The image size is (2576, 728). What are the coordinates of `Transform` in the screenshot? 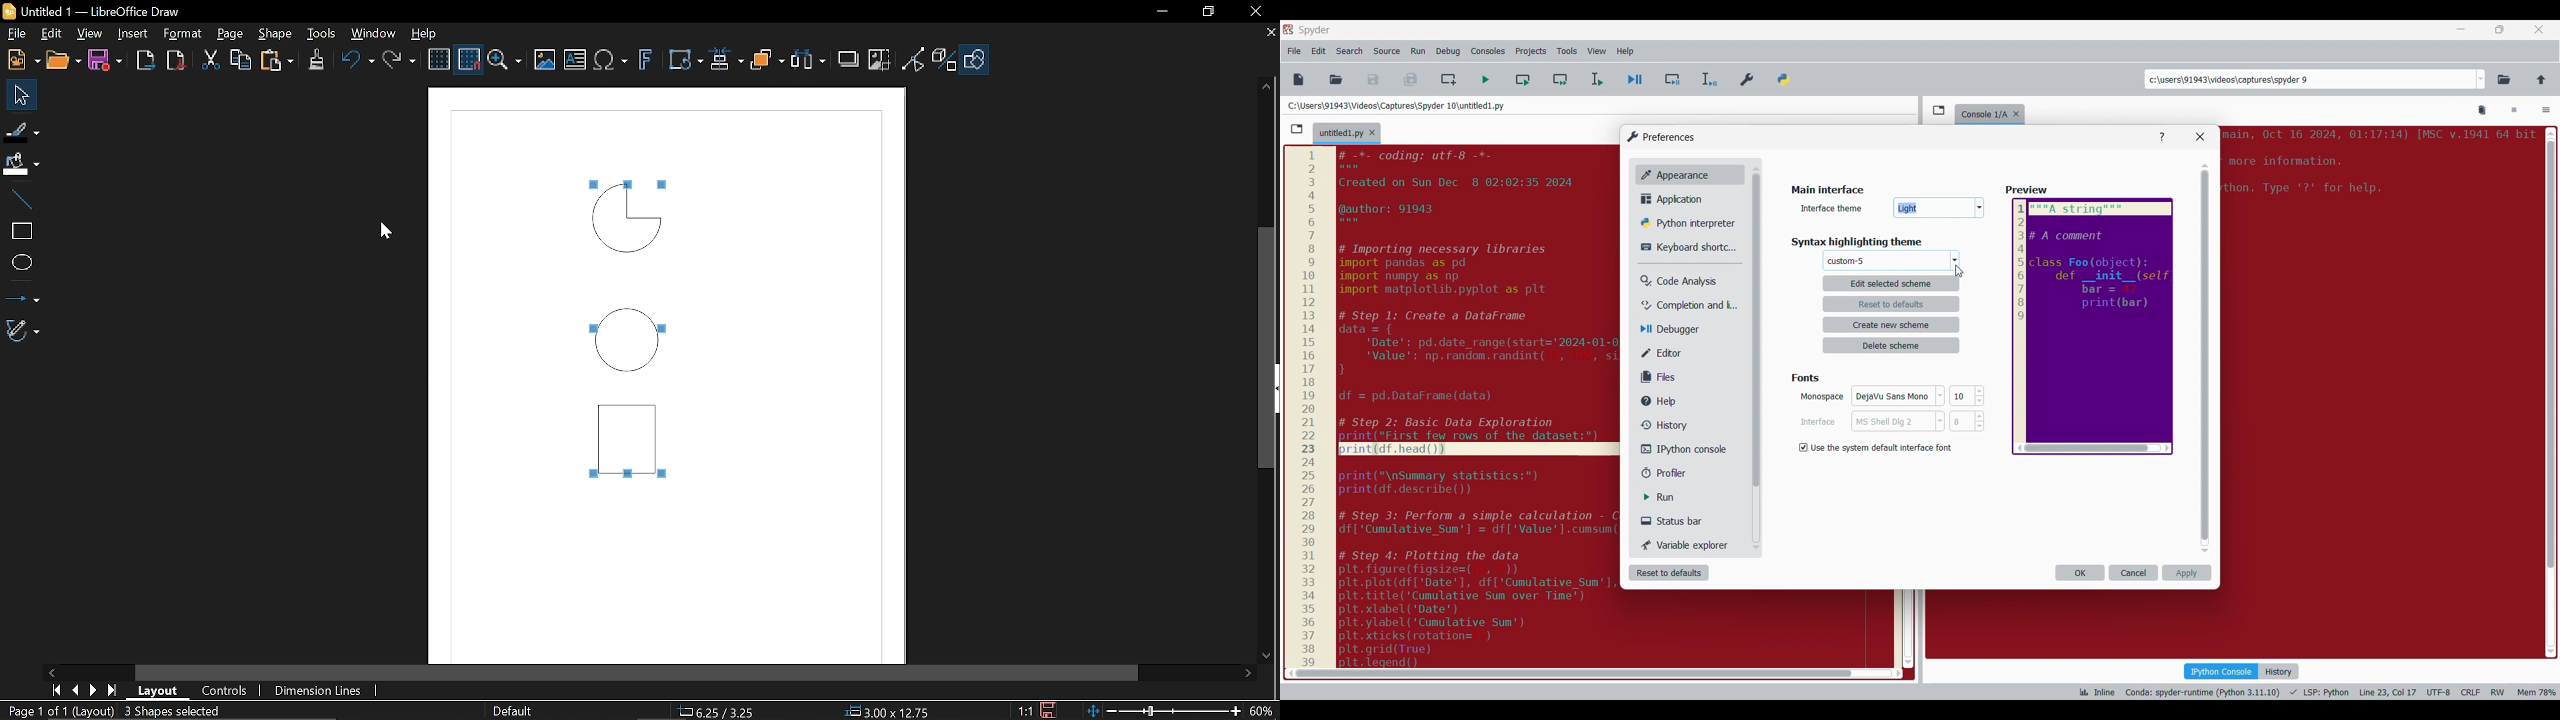 It's located at (682, 61).